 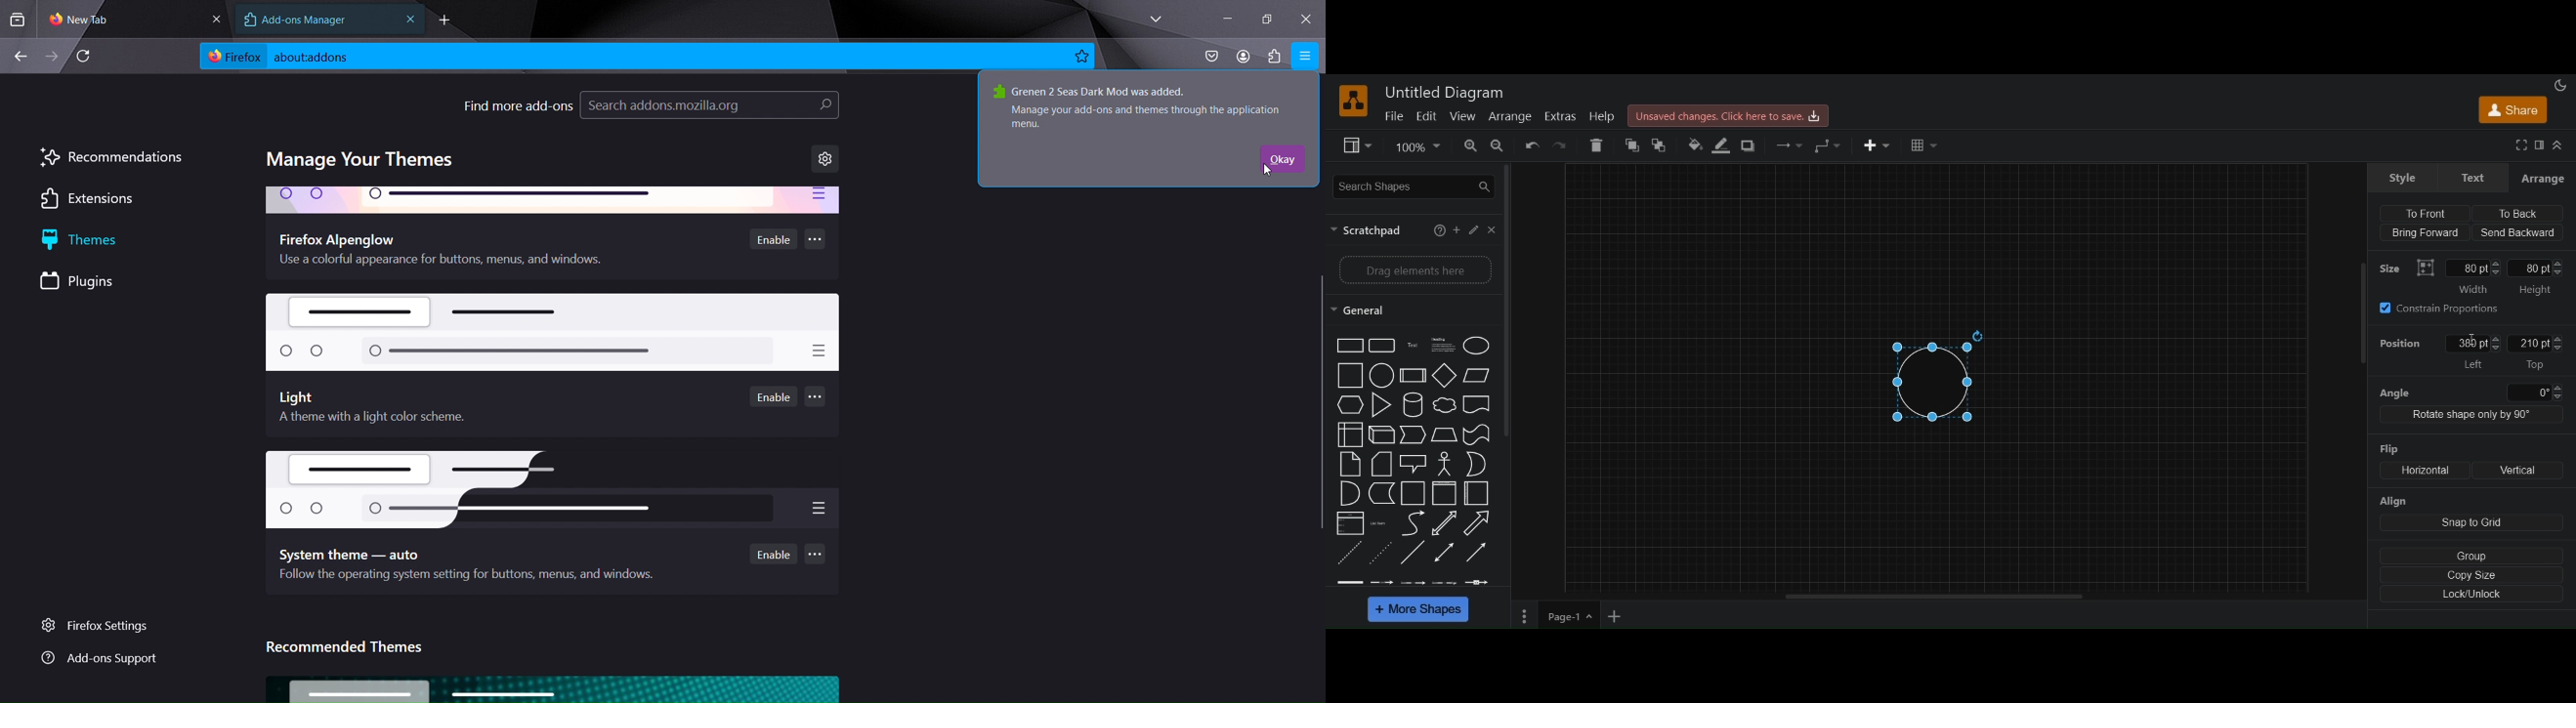 What do you see at coordinates (1461, 116) in the screenshot?
I see `view` at bounding box center [1461, 116].